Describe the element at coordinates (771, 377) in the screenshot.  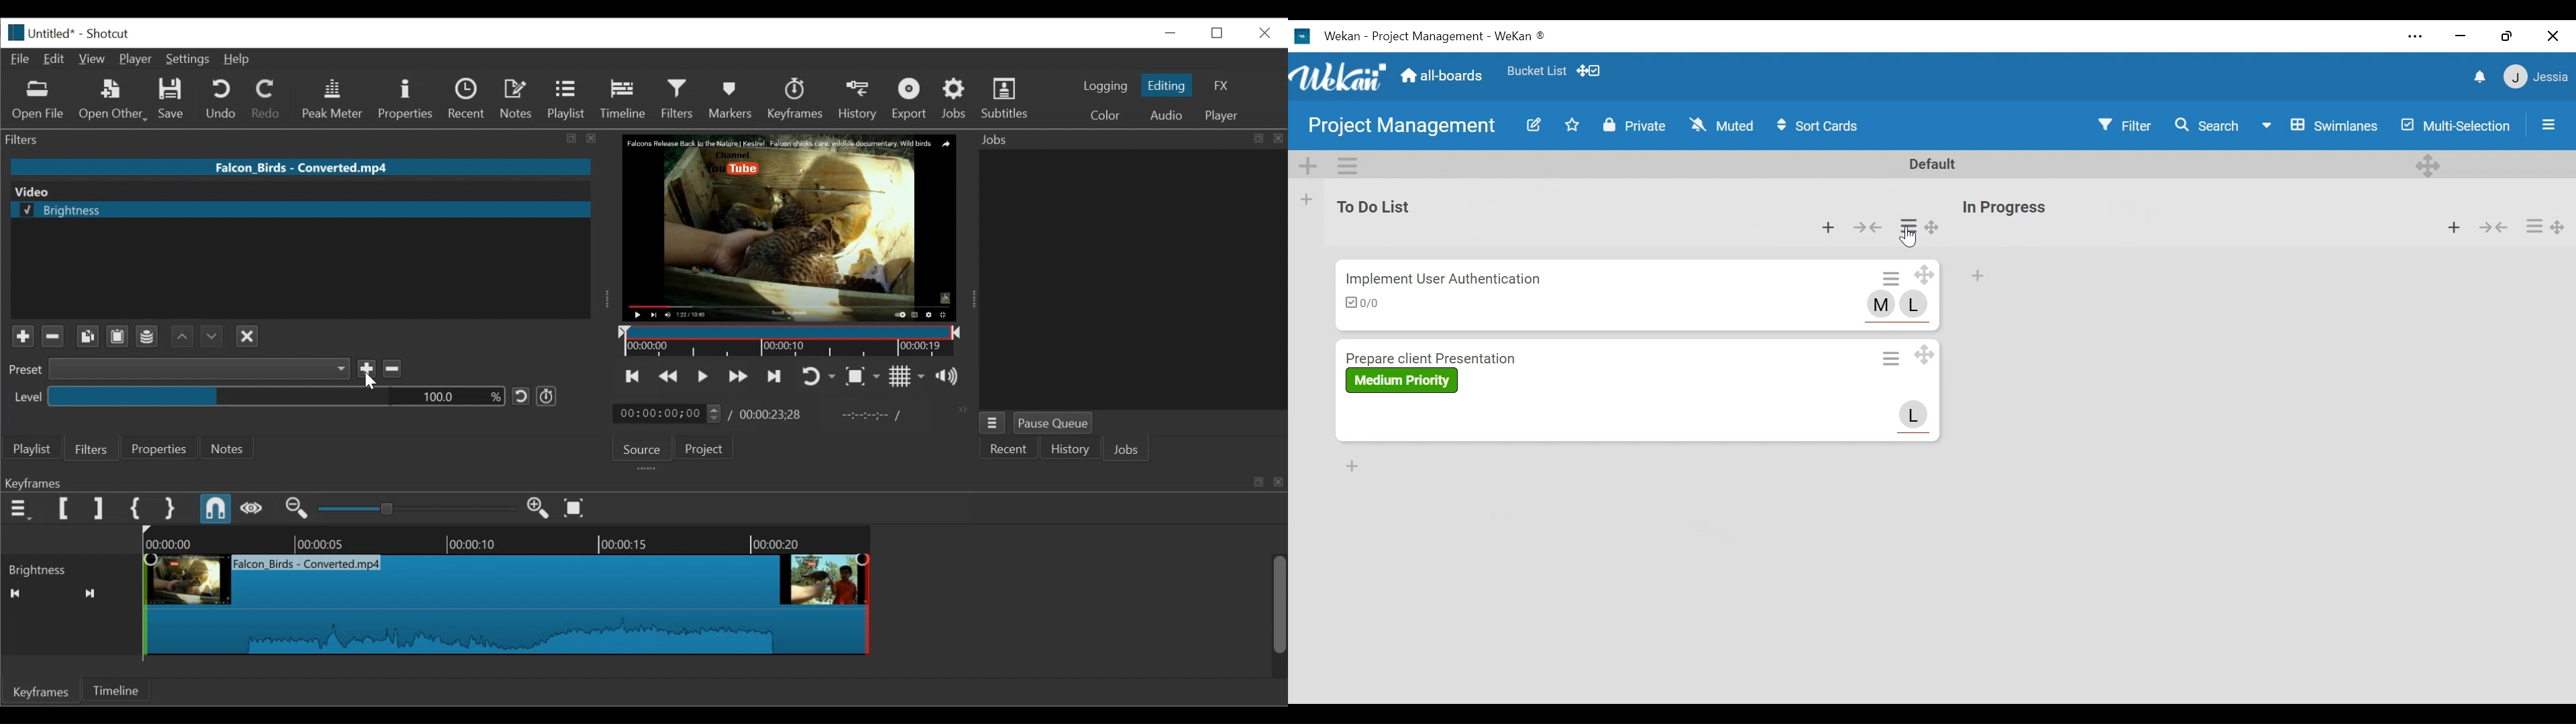
I see `Skip to the next point` at that location.